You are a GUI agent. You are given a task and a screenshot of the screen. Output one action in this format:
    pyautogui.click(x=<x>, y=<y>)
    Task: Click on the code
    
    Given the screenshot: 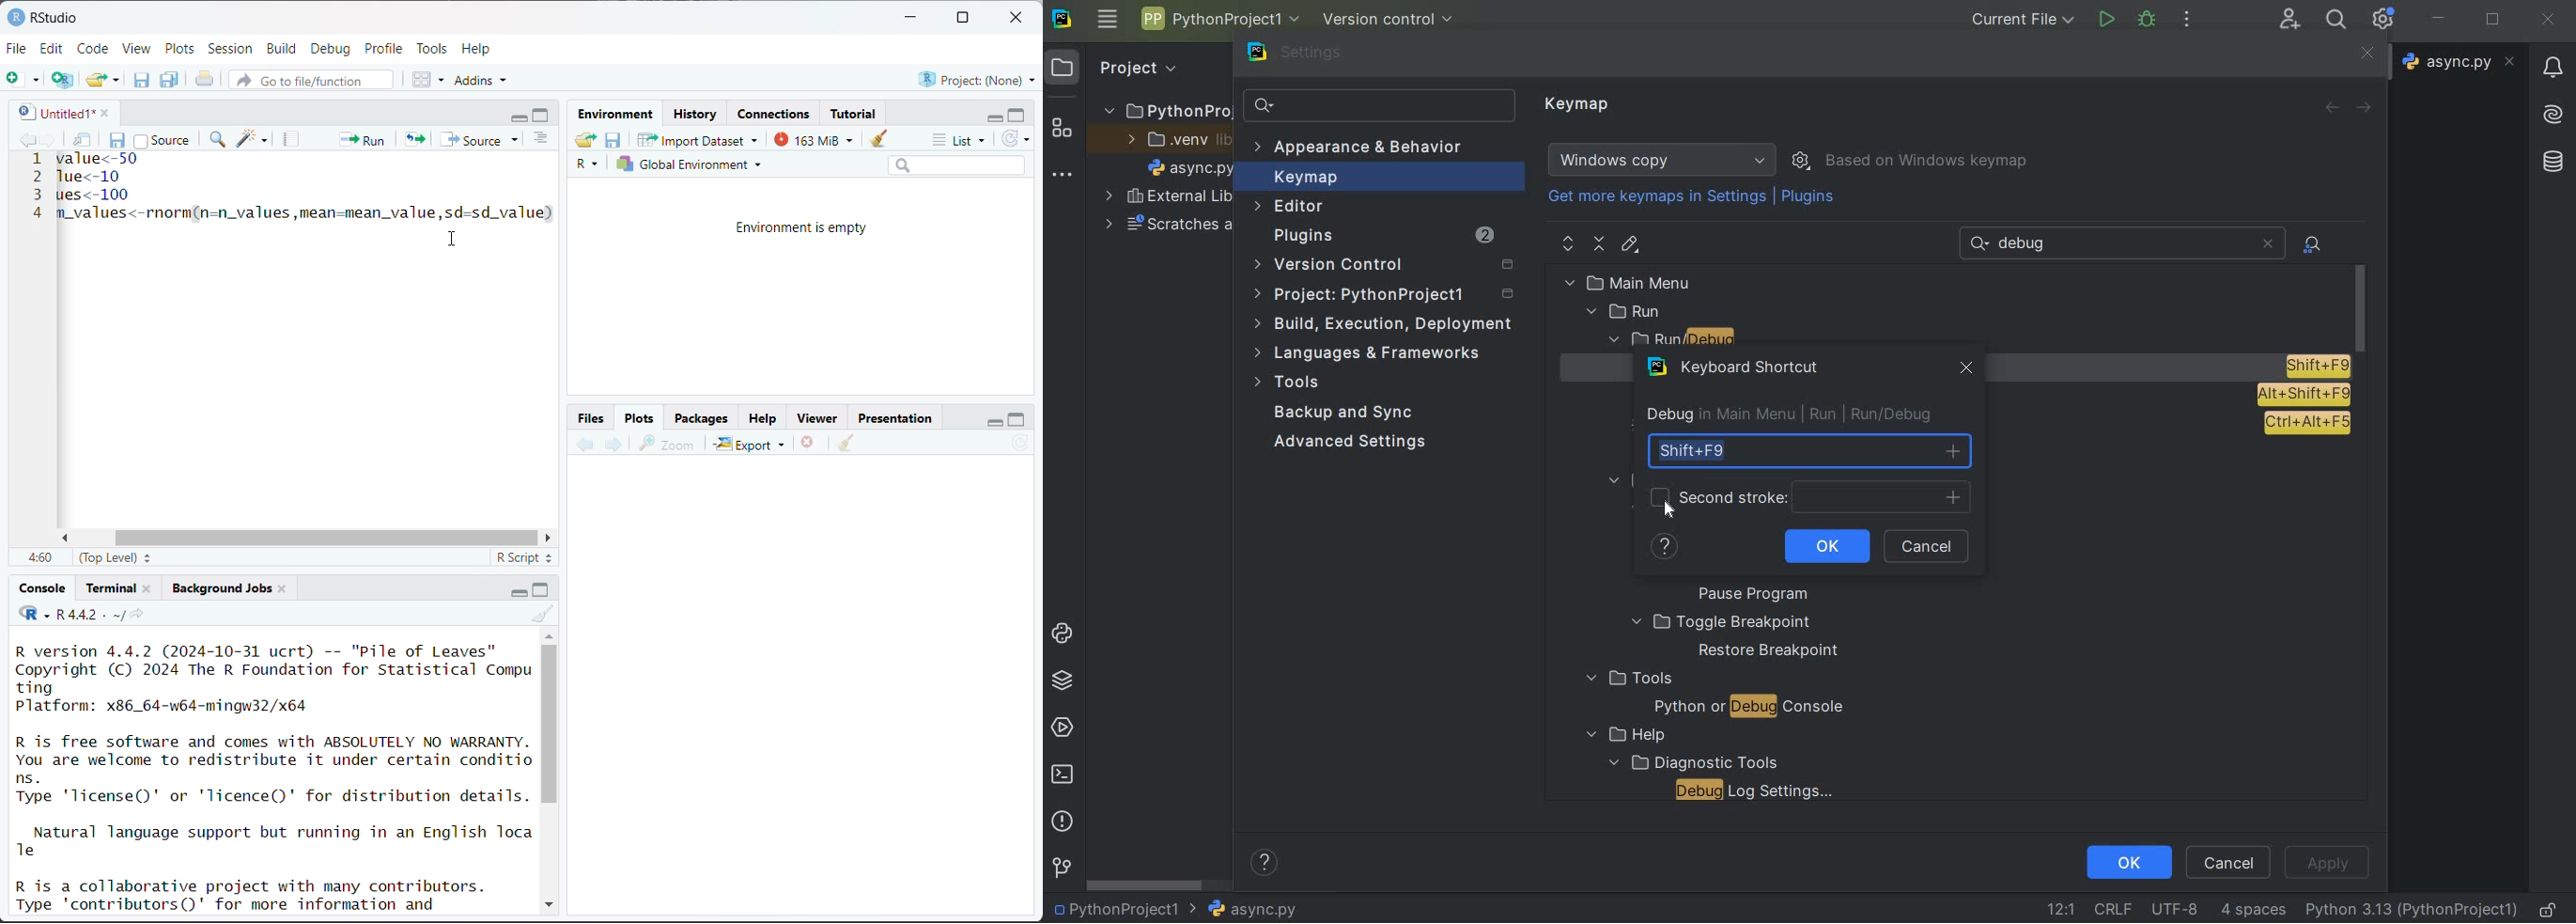 What is the action you would take?
    pyautogui.click(x=33, y=614)
    